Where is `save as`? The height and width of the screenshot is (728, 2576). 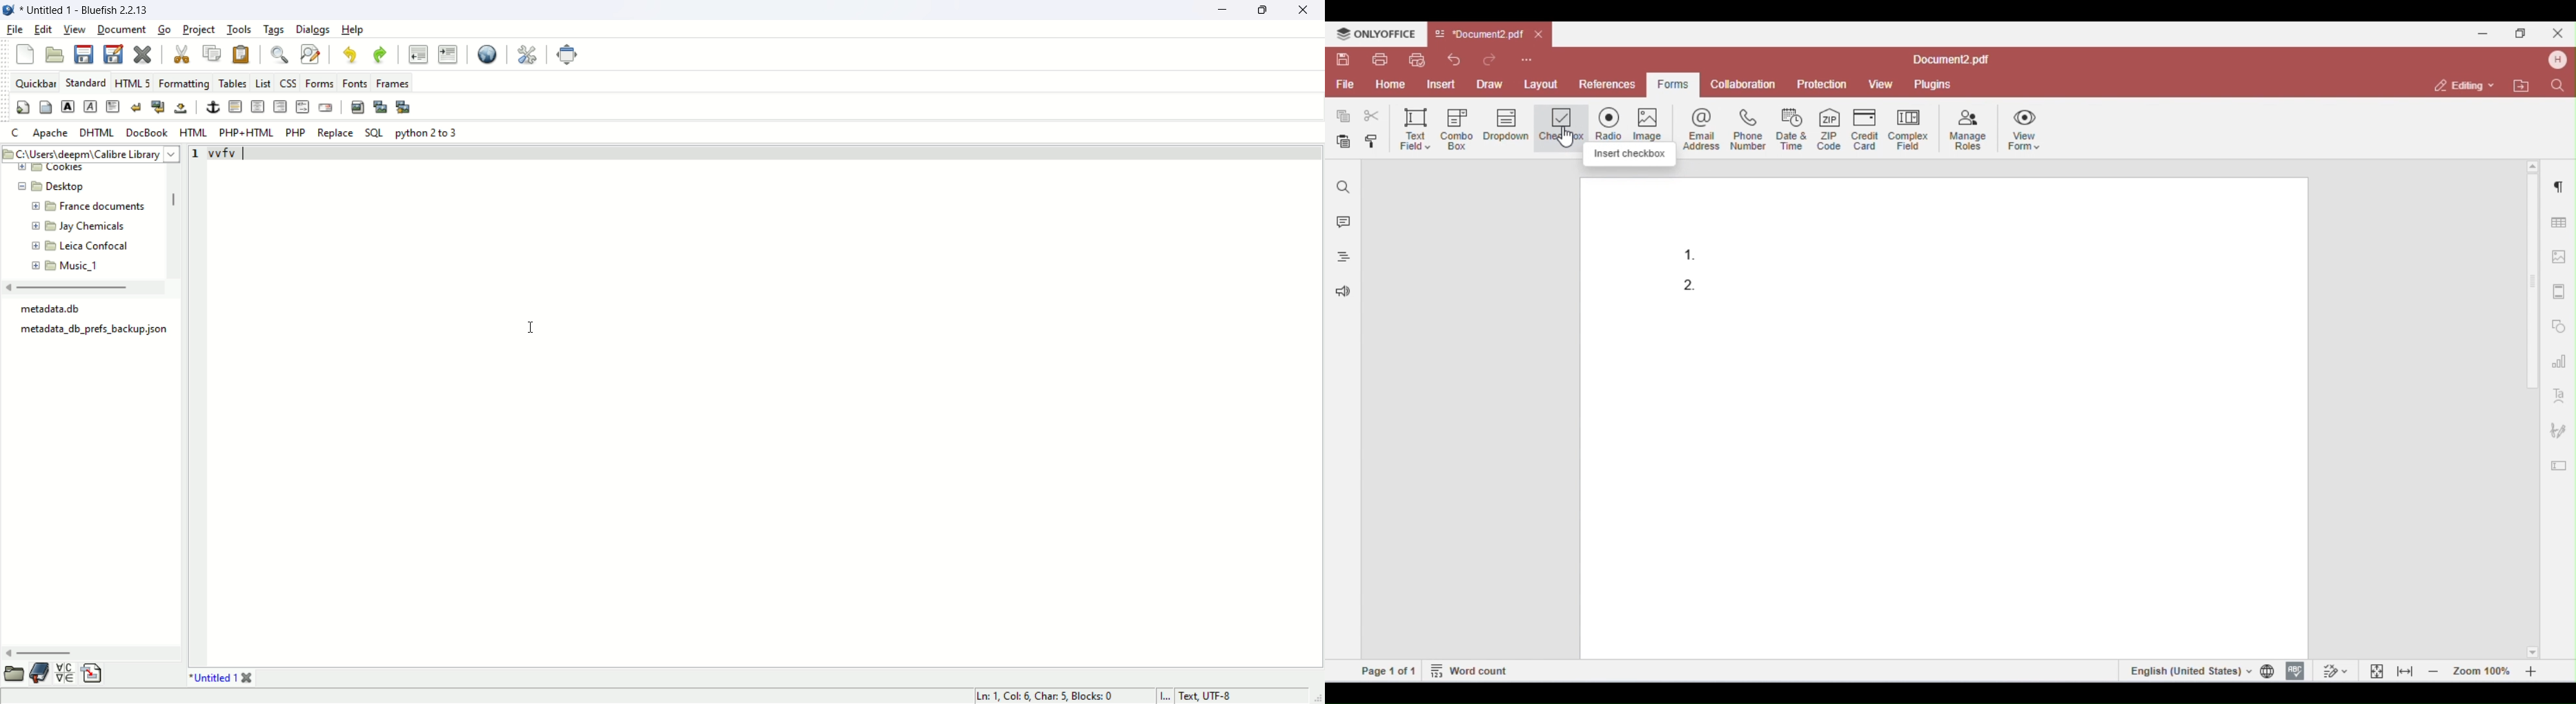
save as is located at coordinates (112, 54).